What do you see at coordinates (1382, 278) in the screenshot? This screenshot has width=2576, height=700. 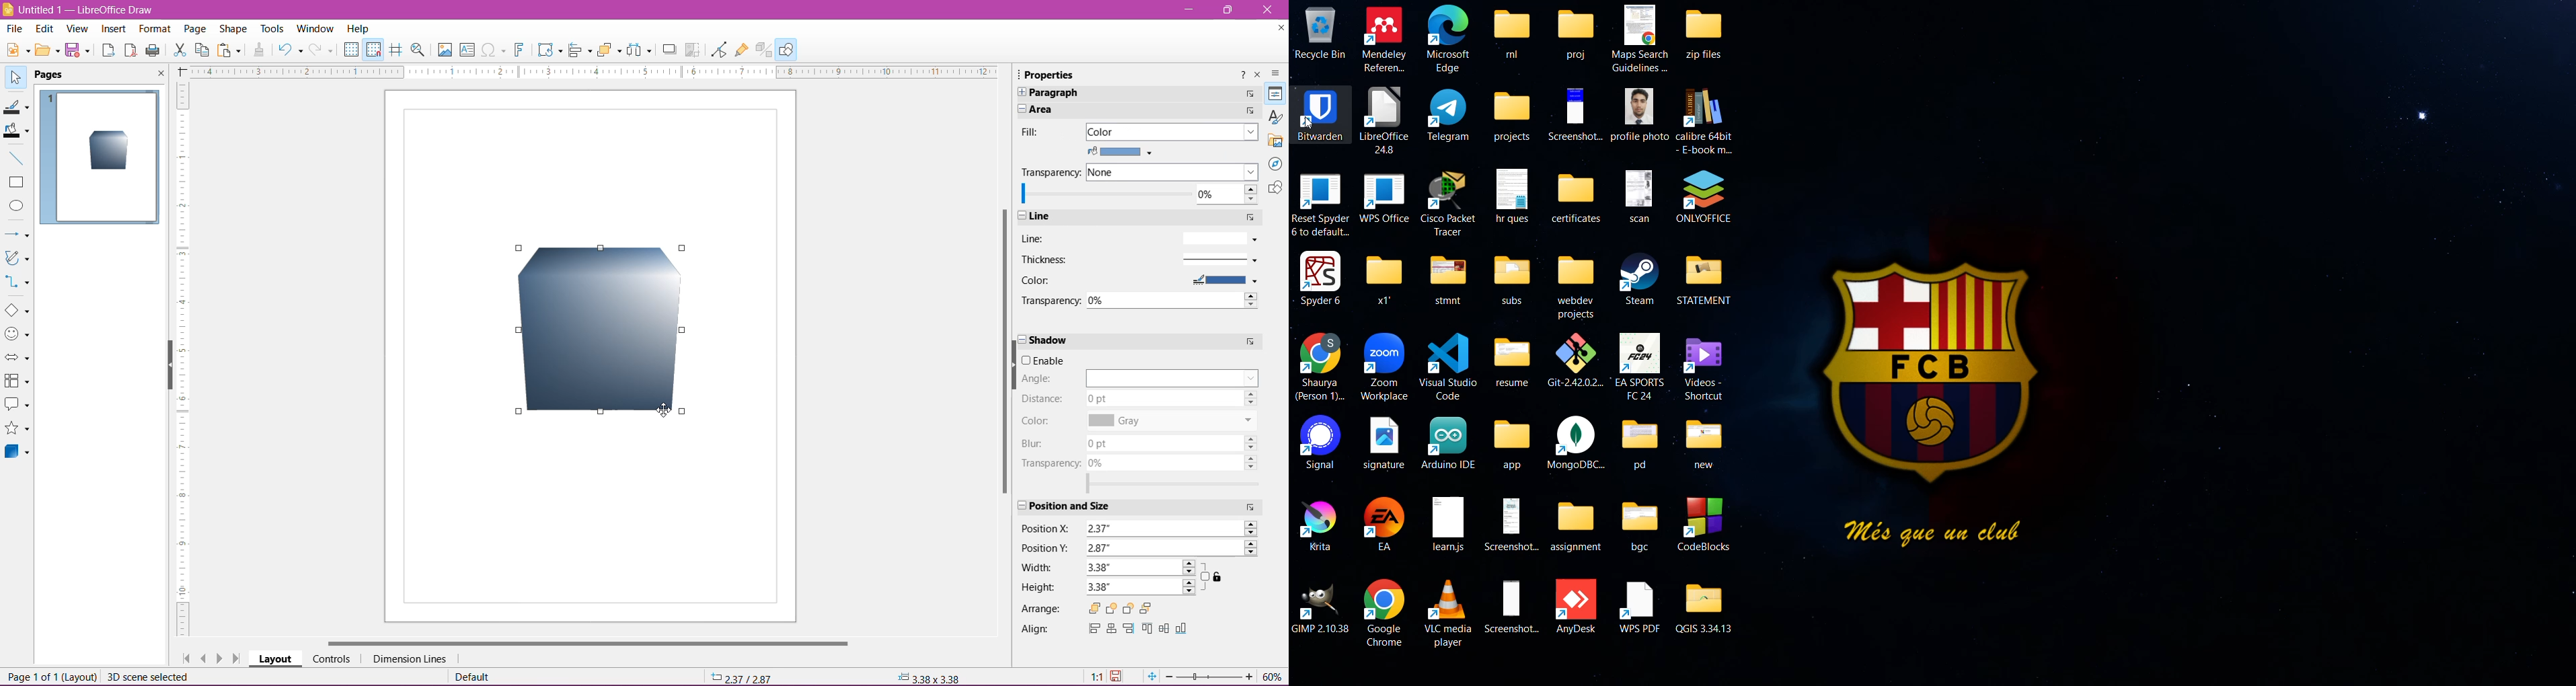 I see `x1"` at bounding box center [1382, 278].